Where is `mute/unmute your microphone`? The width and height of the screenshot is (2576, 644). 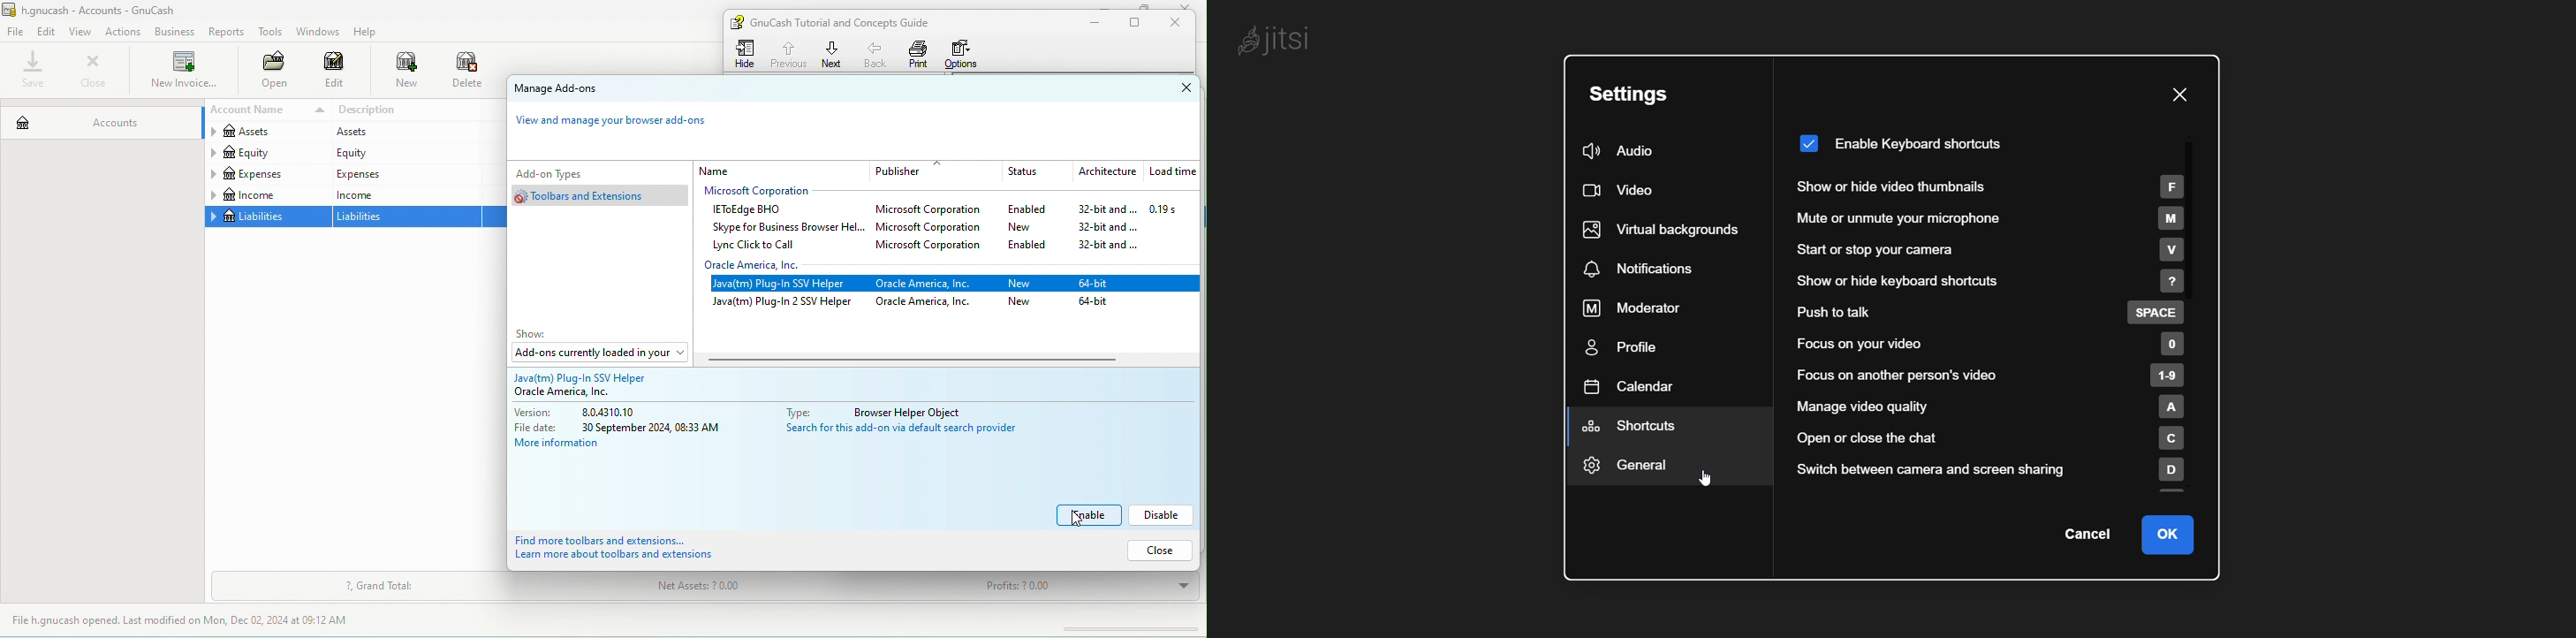
mute/unmute your microphone is located at coordinates (1990, 219).